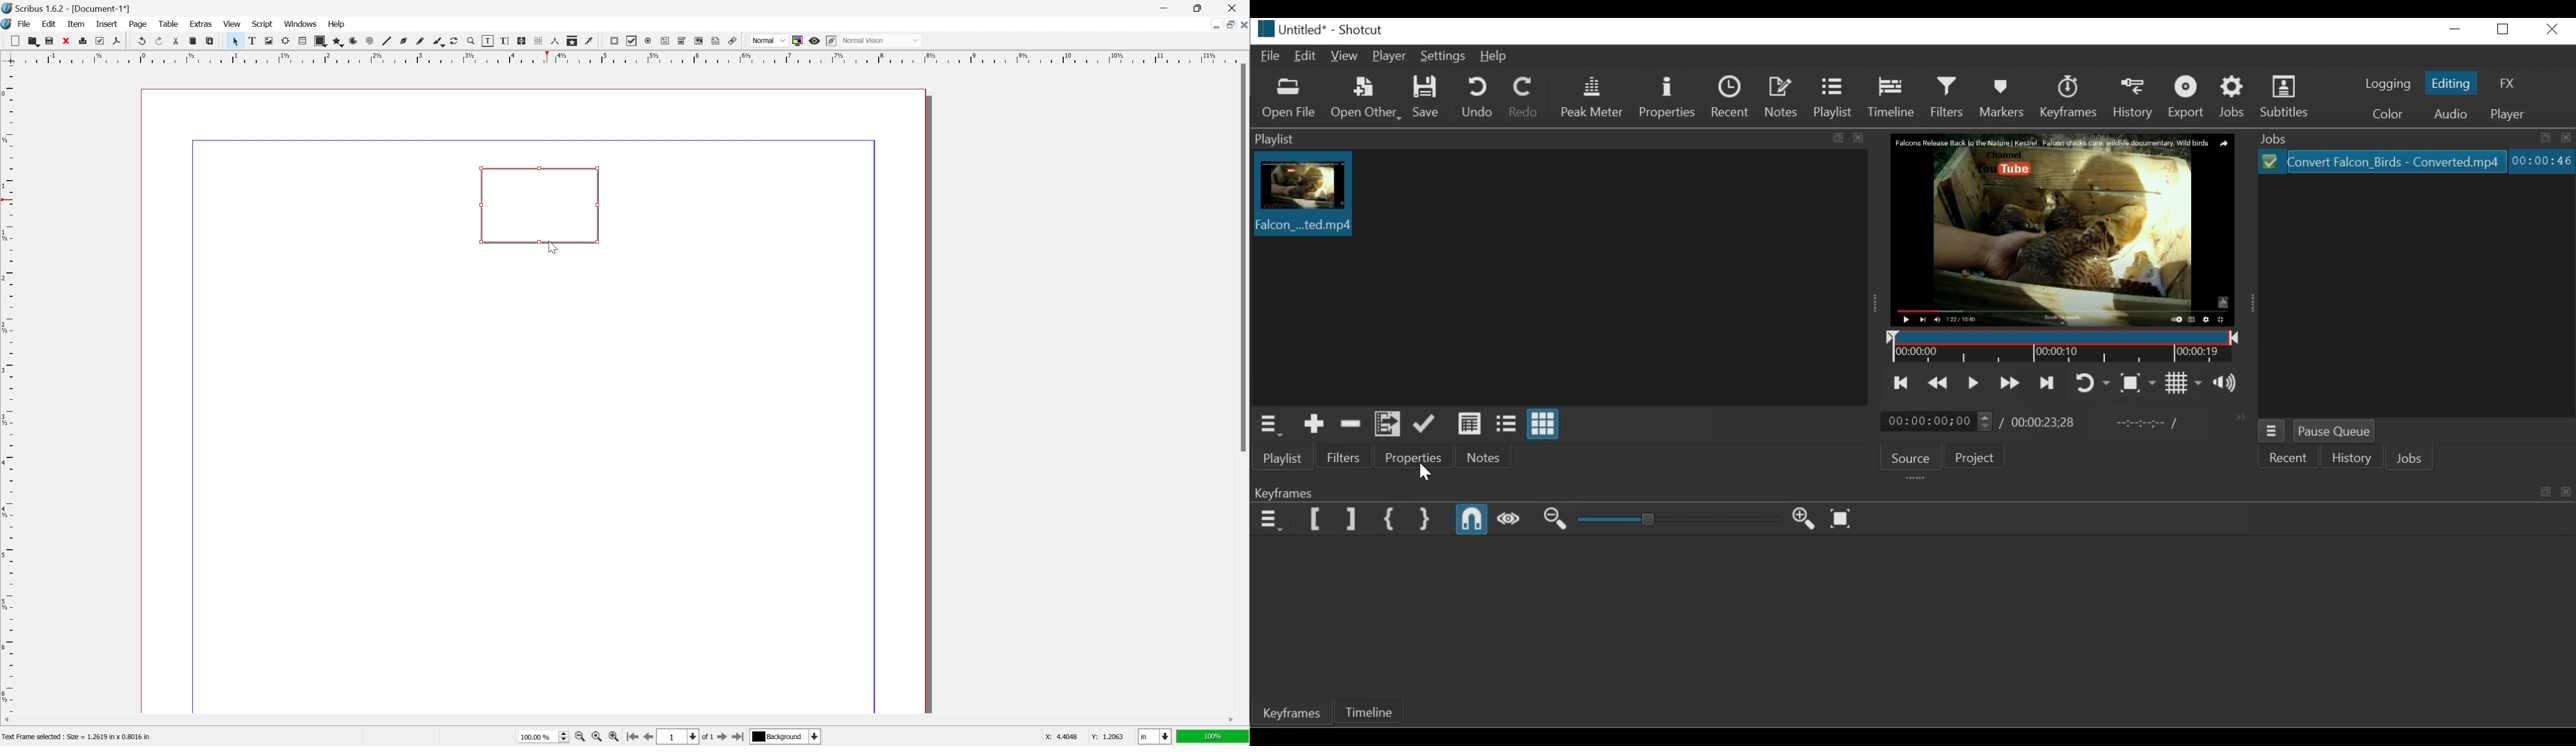  What do you see at coordinates (1082, 737) in the screenshot?
I see `X: 44048 Y: 1.2063` at bounding box center [1082, 737].